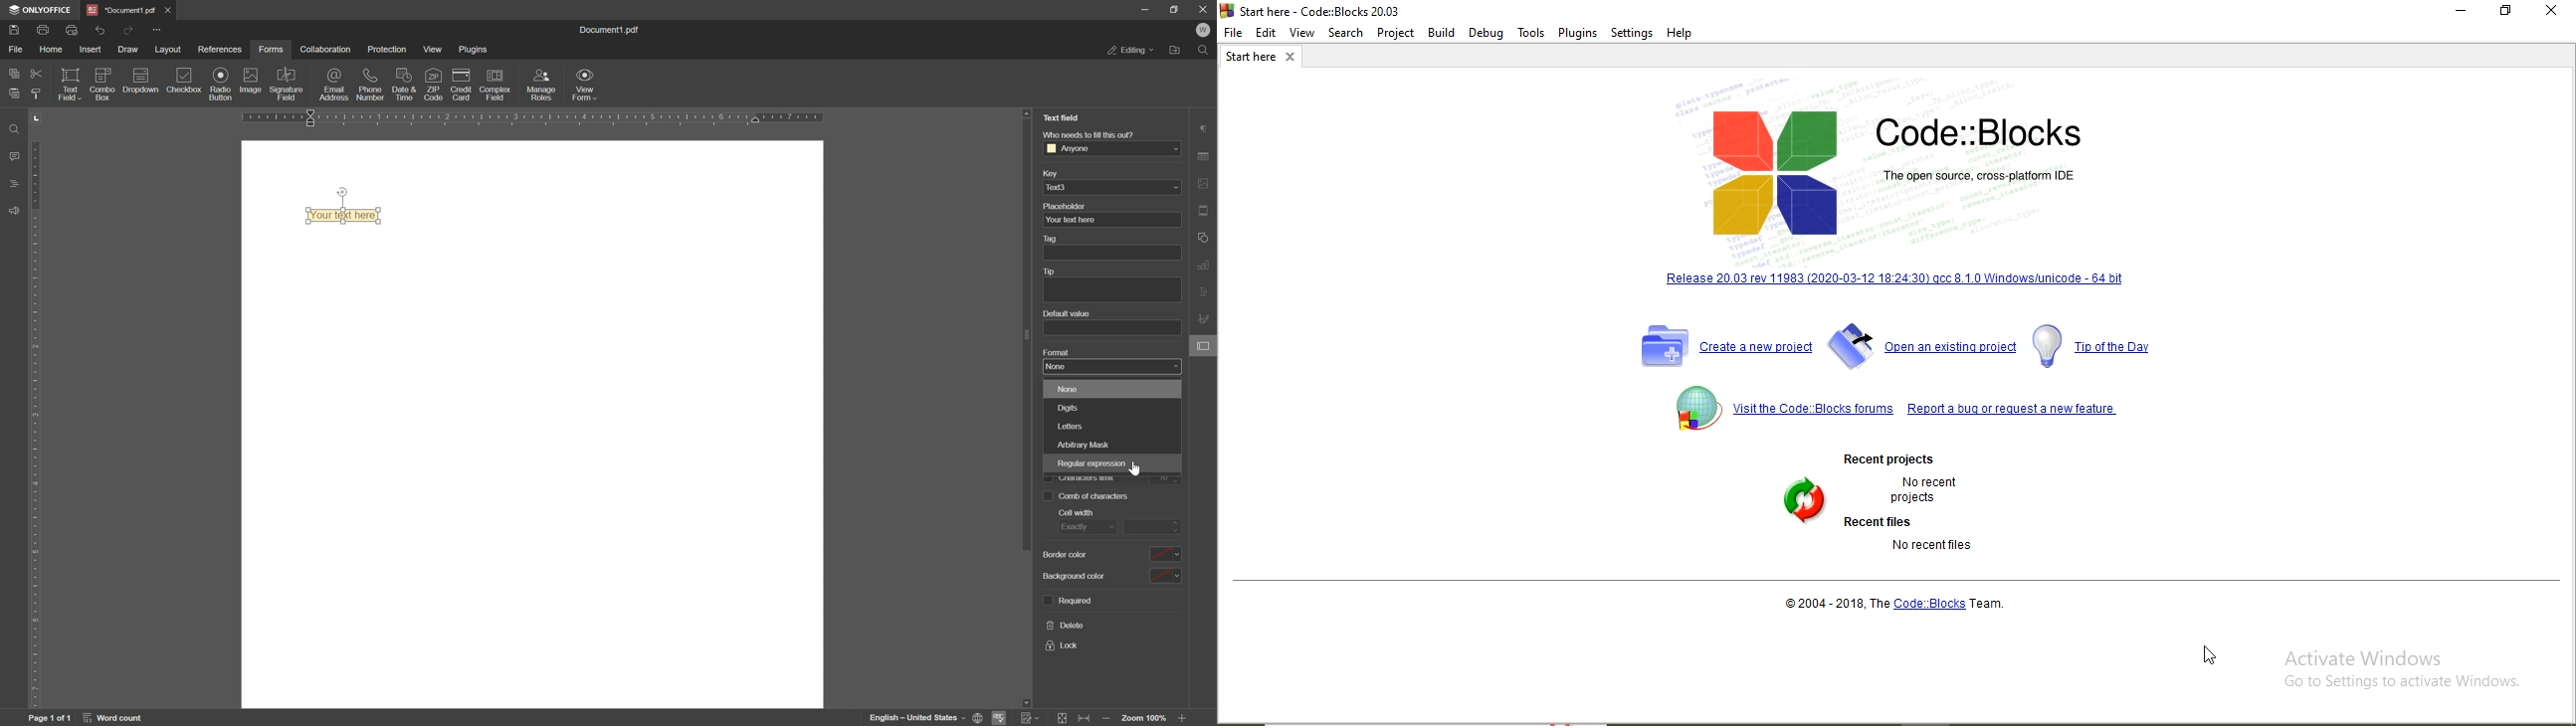  I want to click on plugins, so click(474, 50).